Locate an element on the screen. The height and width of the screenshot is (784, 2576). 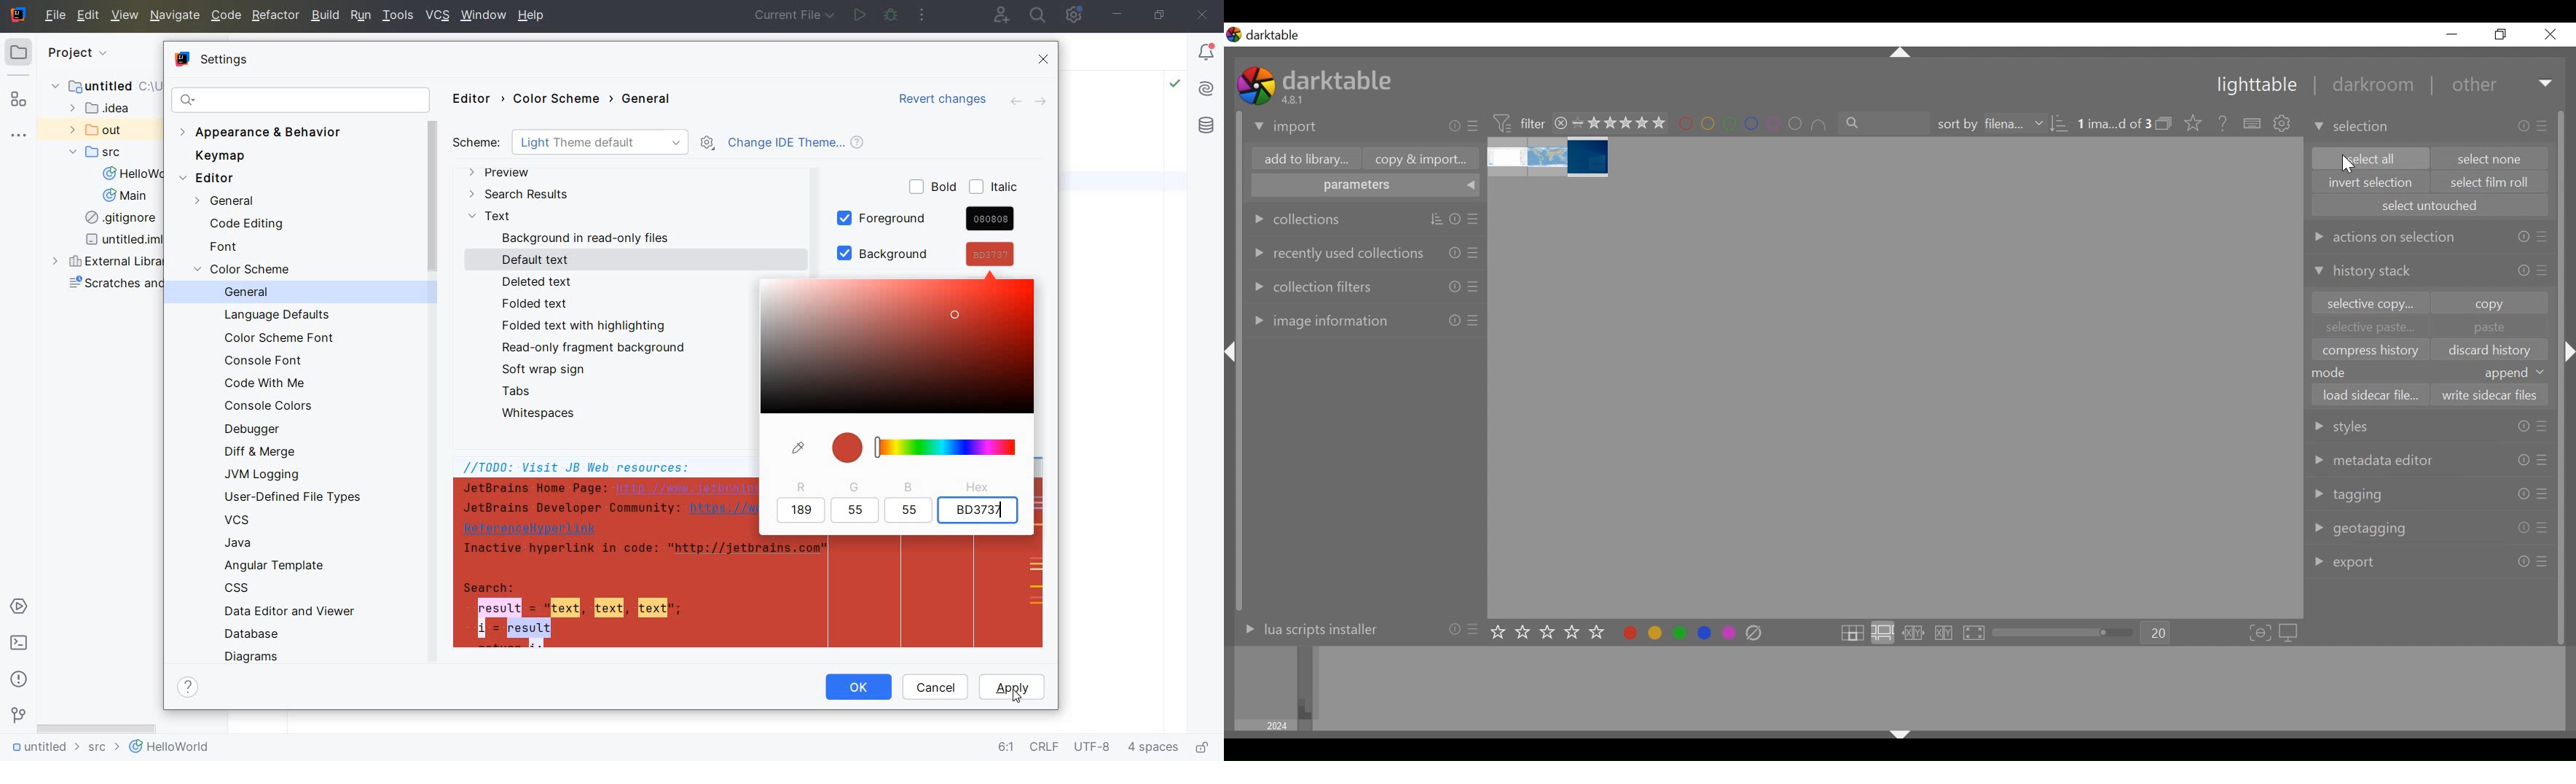
filter is located at coordinates (1518, 122).